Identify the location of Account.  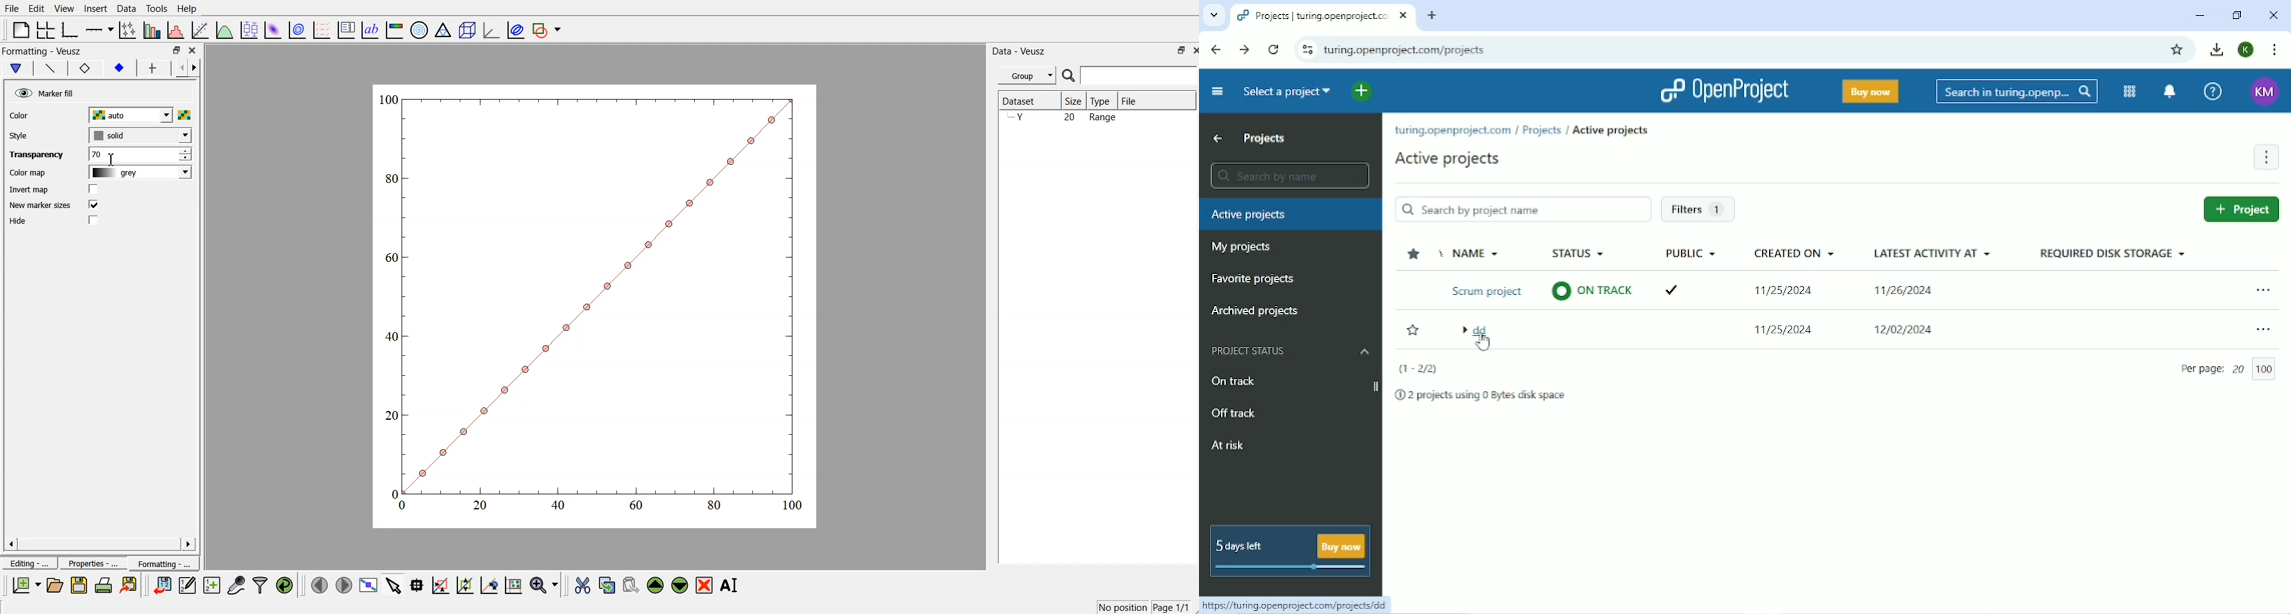
(2265, 92).